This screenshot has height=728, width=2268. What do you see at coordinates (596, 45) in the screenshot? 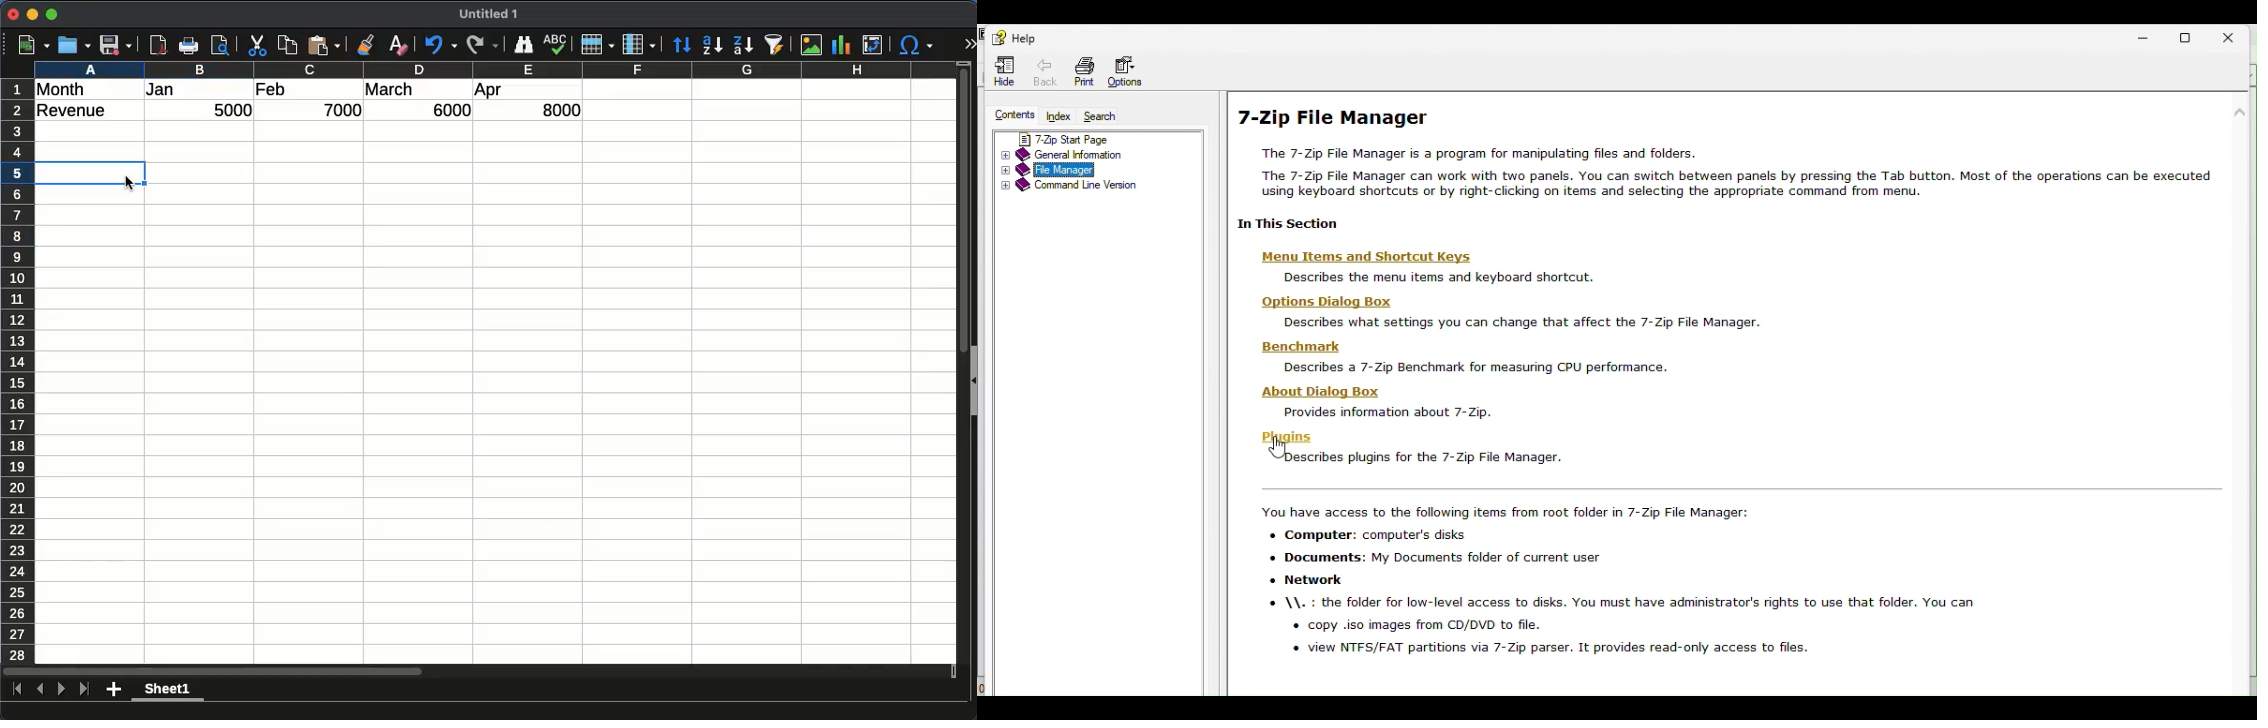
I see `row` at bounding box center [596, 45].